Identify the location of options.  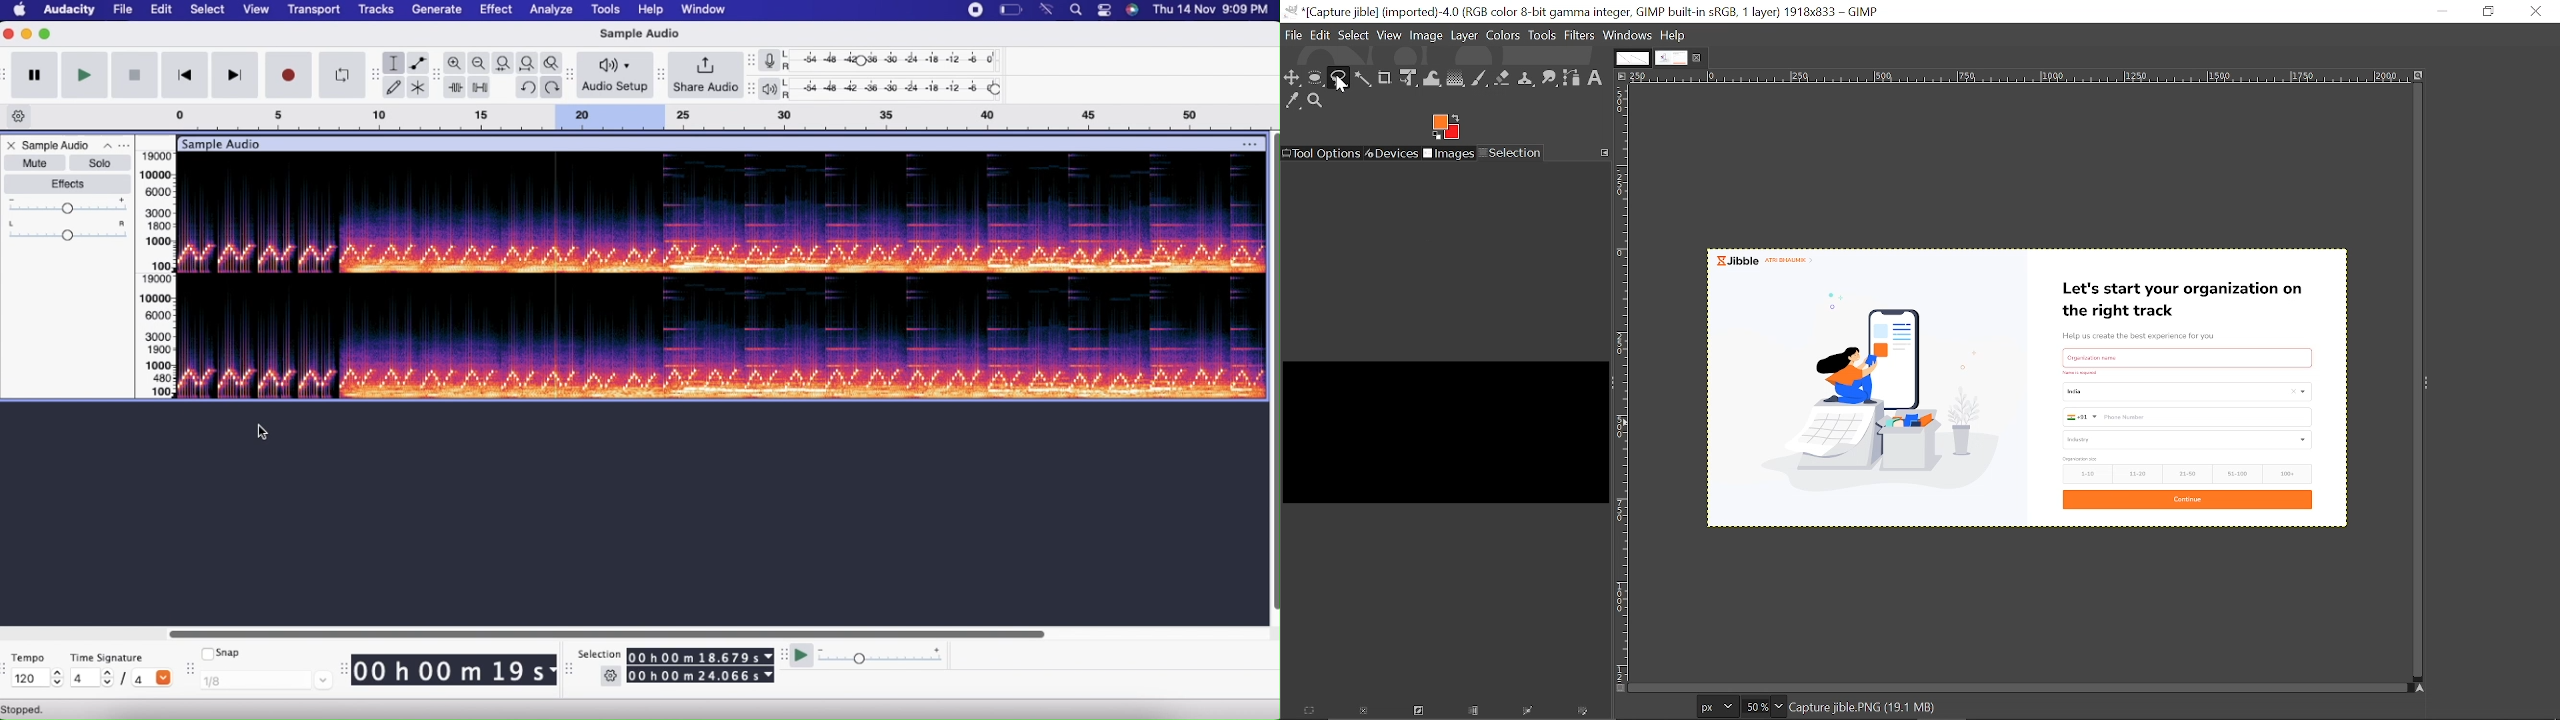
(1248, 145).